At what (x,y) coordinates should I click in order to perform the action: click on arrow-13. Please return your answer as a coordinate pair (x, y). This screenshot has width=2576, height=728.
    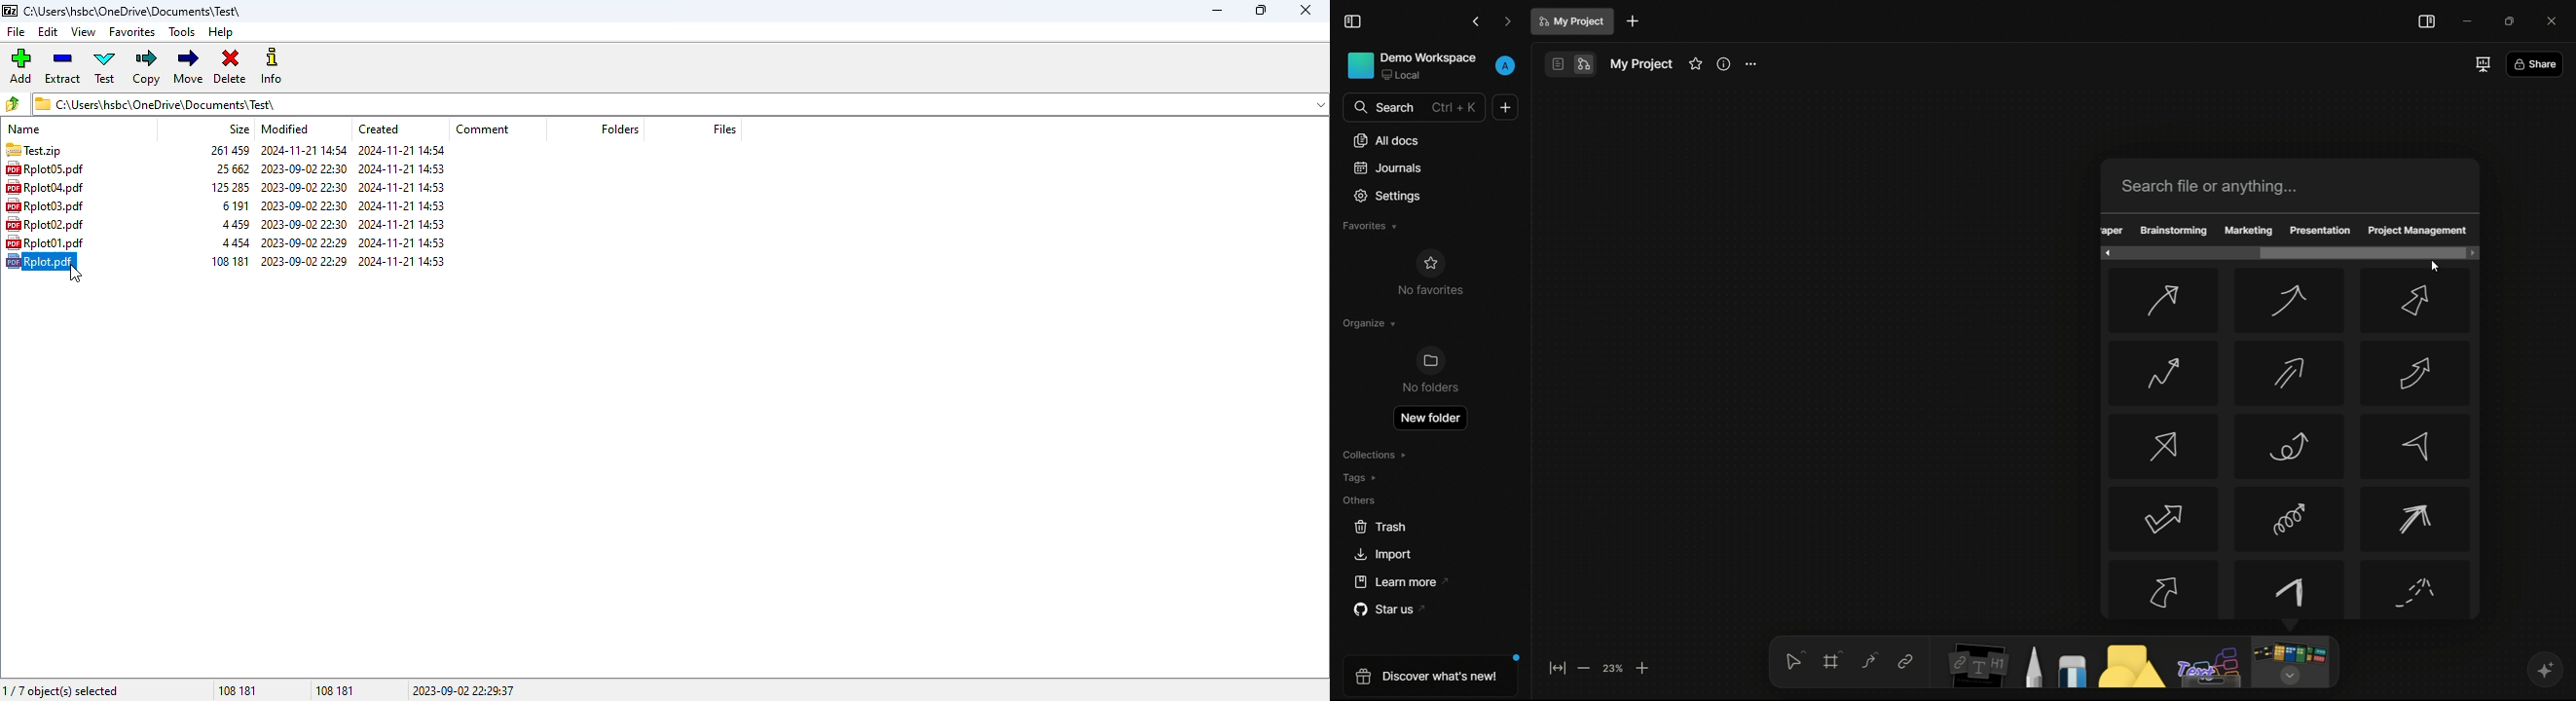
    Looking at the image, I should click on (2163, 589).